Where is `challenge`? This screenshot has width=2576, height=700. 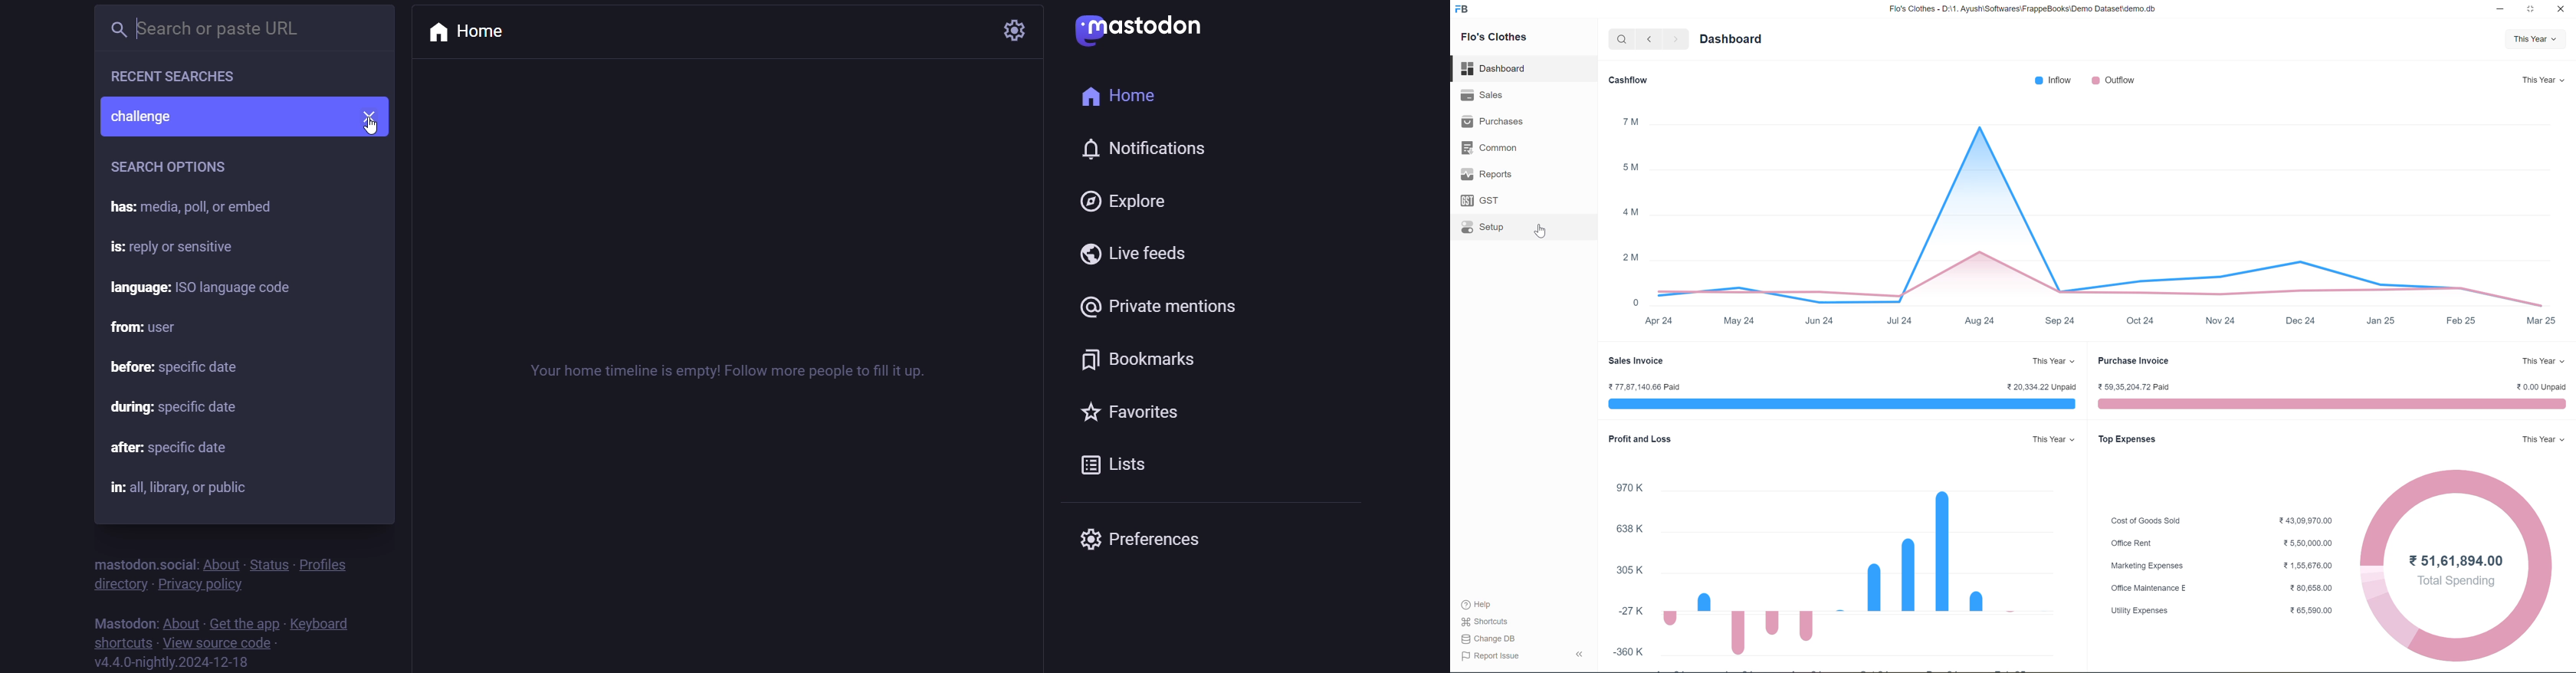 challenge is located at coordinates (224, 117).